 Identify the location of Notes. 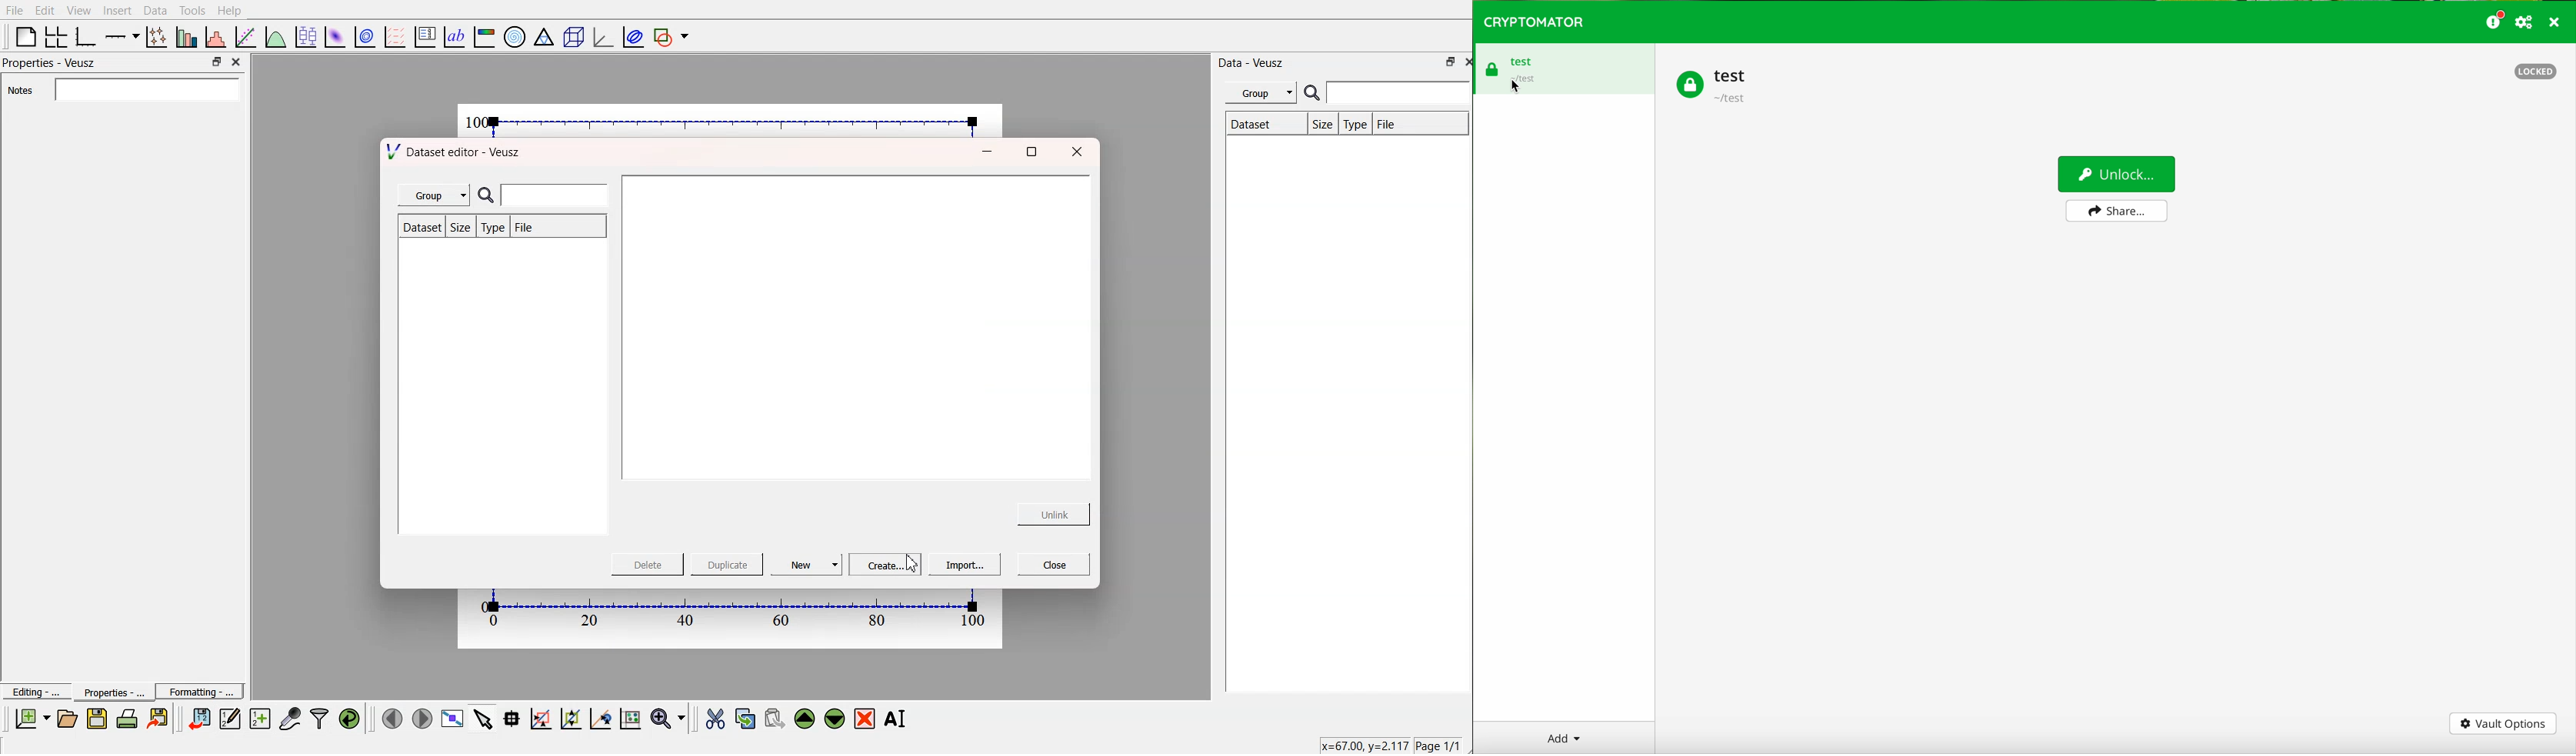
(124, 89).